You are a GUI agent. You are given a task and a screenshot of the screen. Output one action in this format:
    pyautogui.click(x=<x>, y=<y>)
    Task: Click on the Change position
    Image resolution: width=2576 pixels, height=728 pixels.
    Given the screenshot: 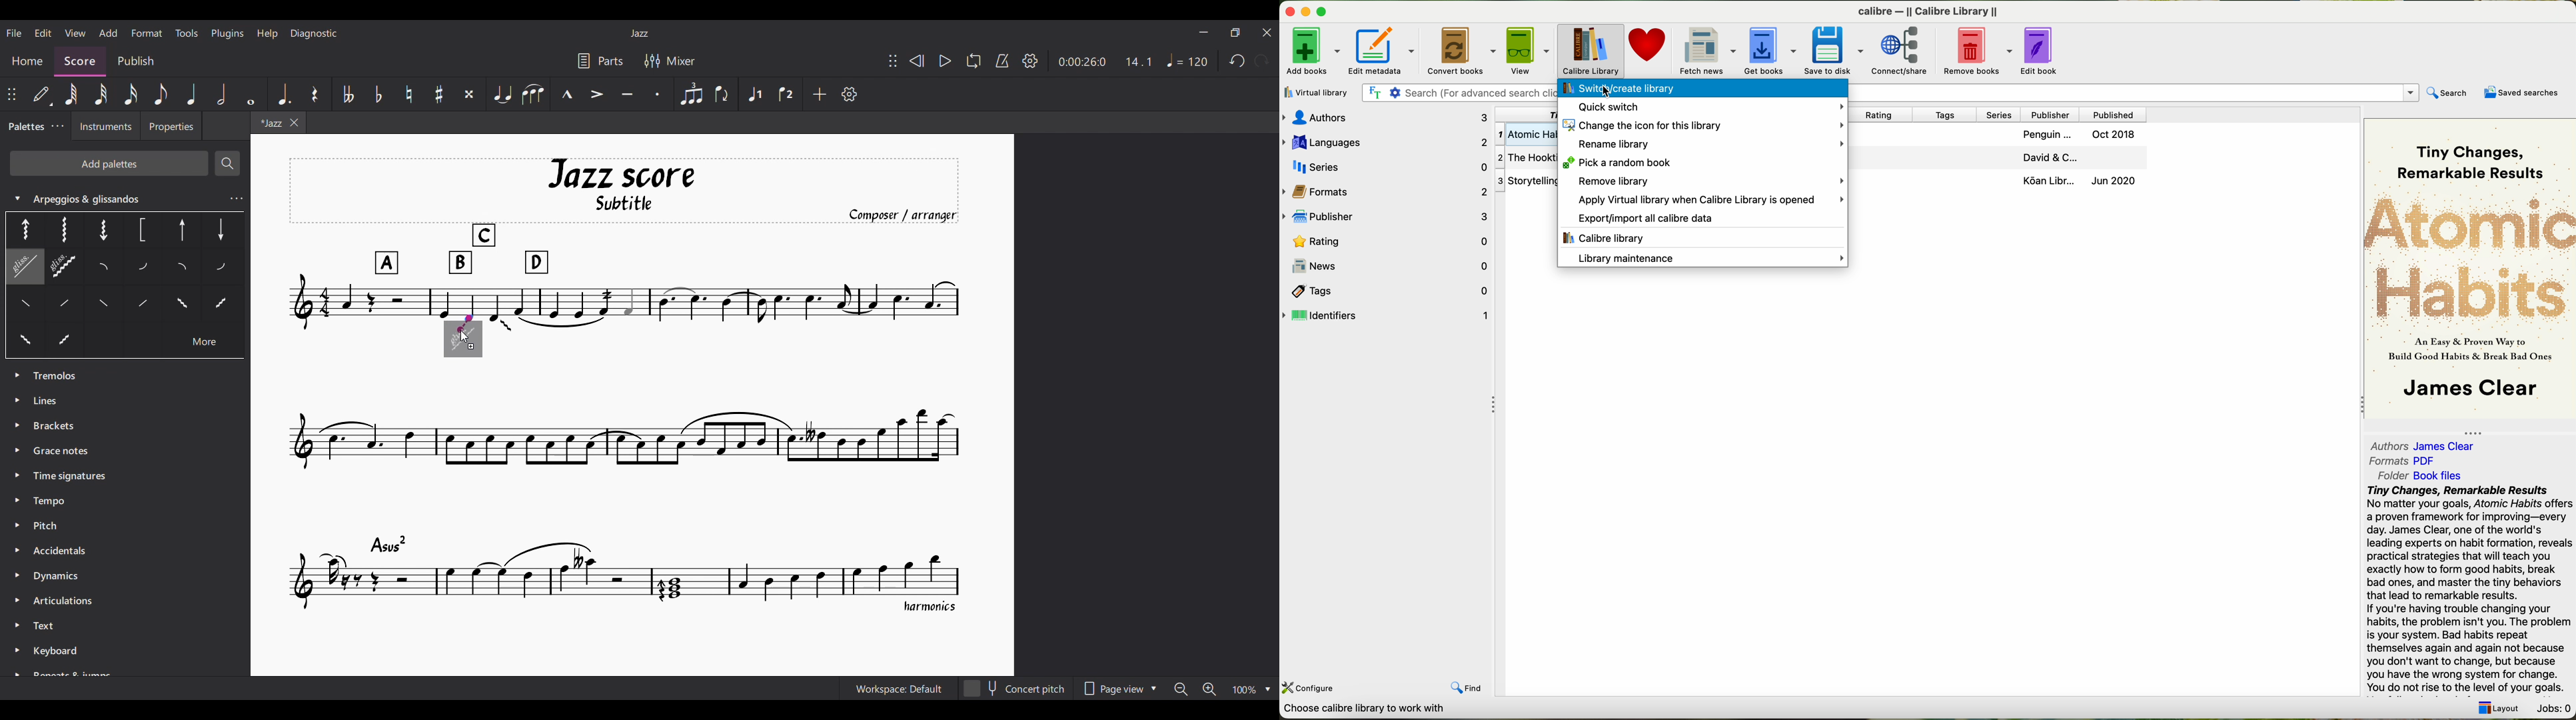 What is the action you would take?
    pyautogui.click(x=893, y=61)
    